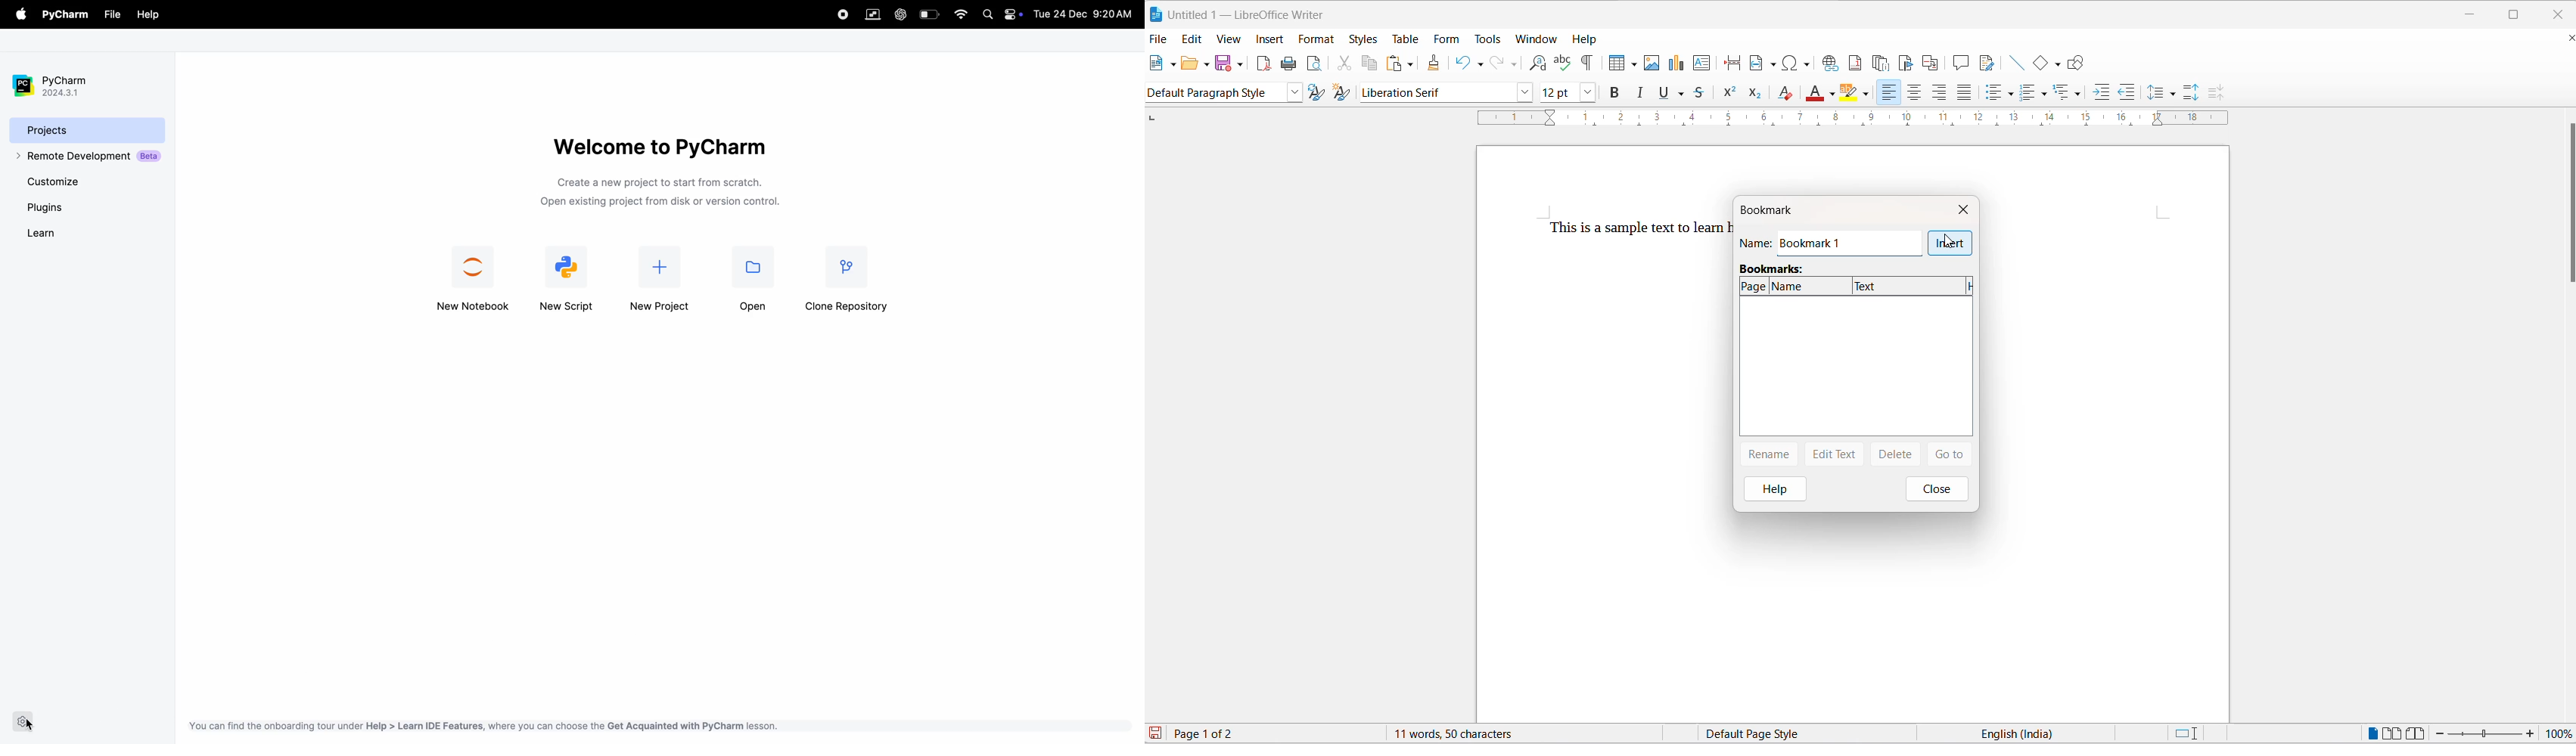 This screenshot has height=756, width=2576. What do you see at coordinates (1798, 64) in the screenshot?
I see `special characters` at bounding box center [1798, 64].